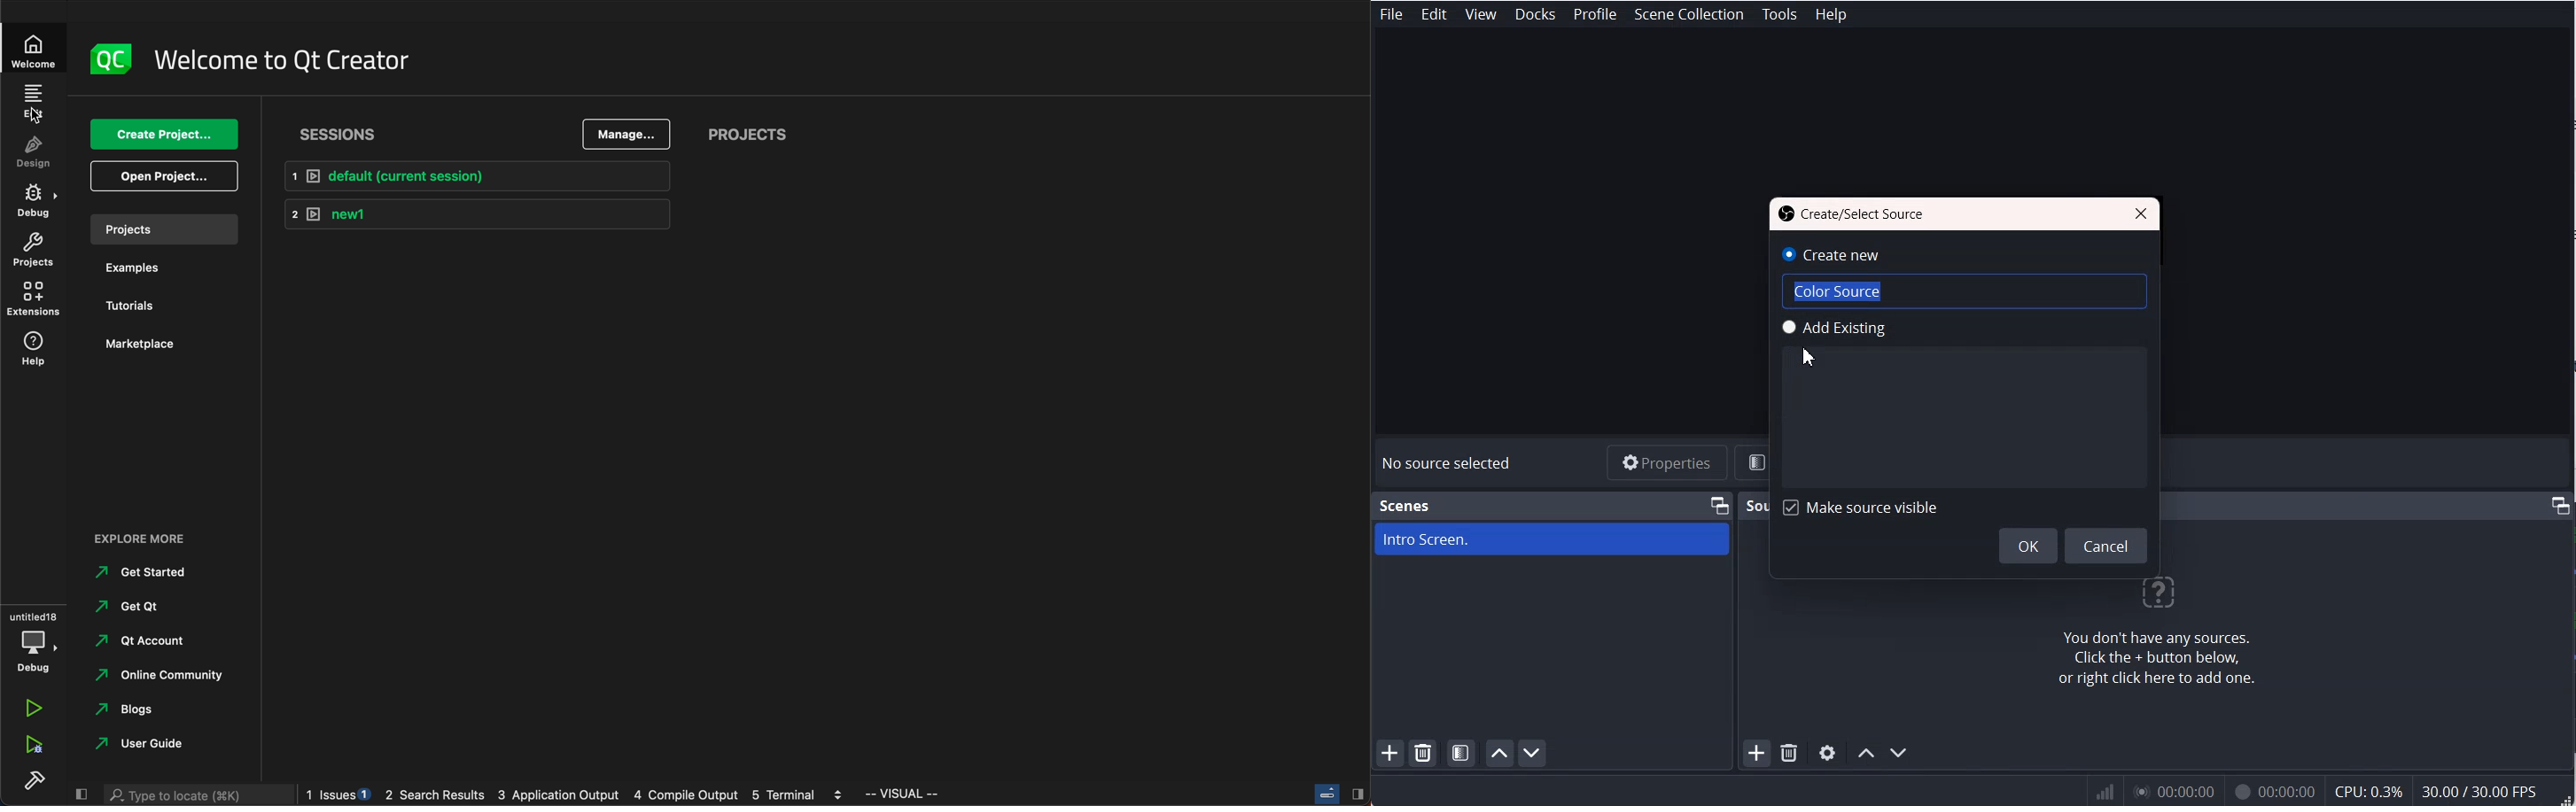 This screenshot has height=812, width=2576. What do you see at coordinates (159, 226) in the screenshot?
I see `project` at bounding box center [159, 226].